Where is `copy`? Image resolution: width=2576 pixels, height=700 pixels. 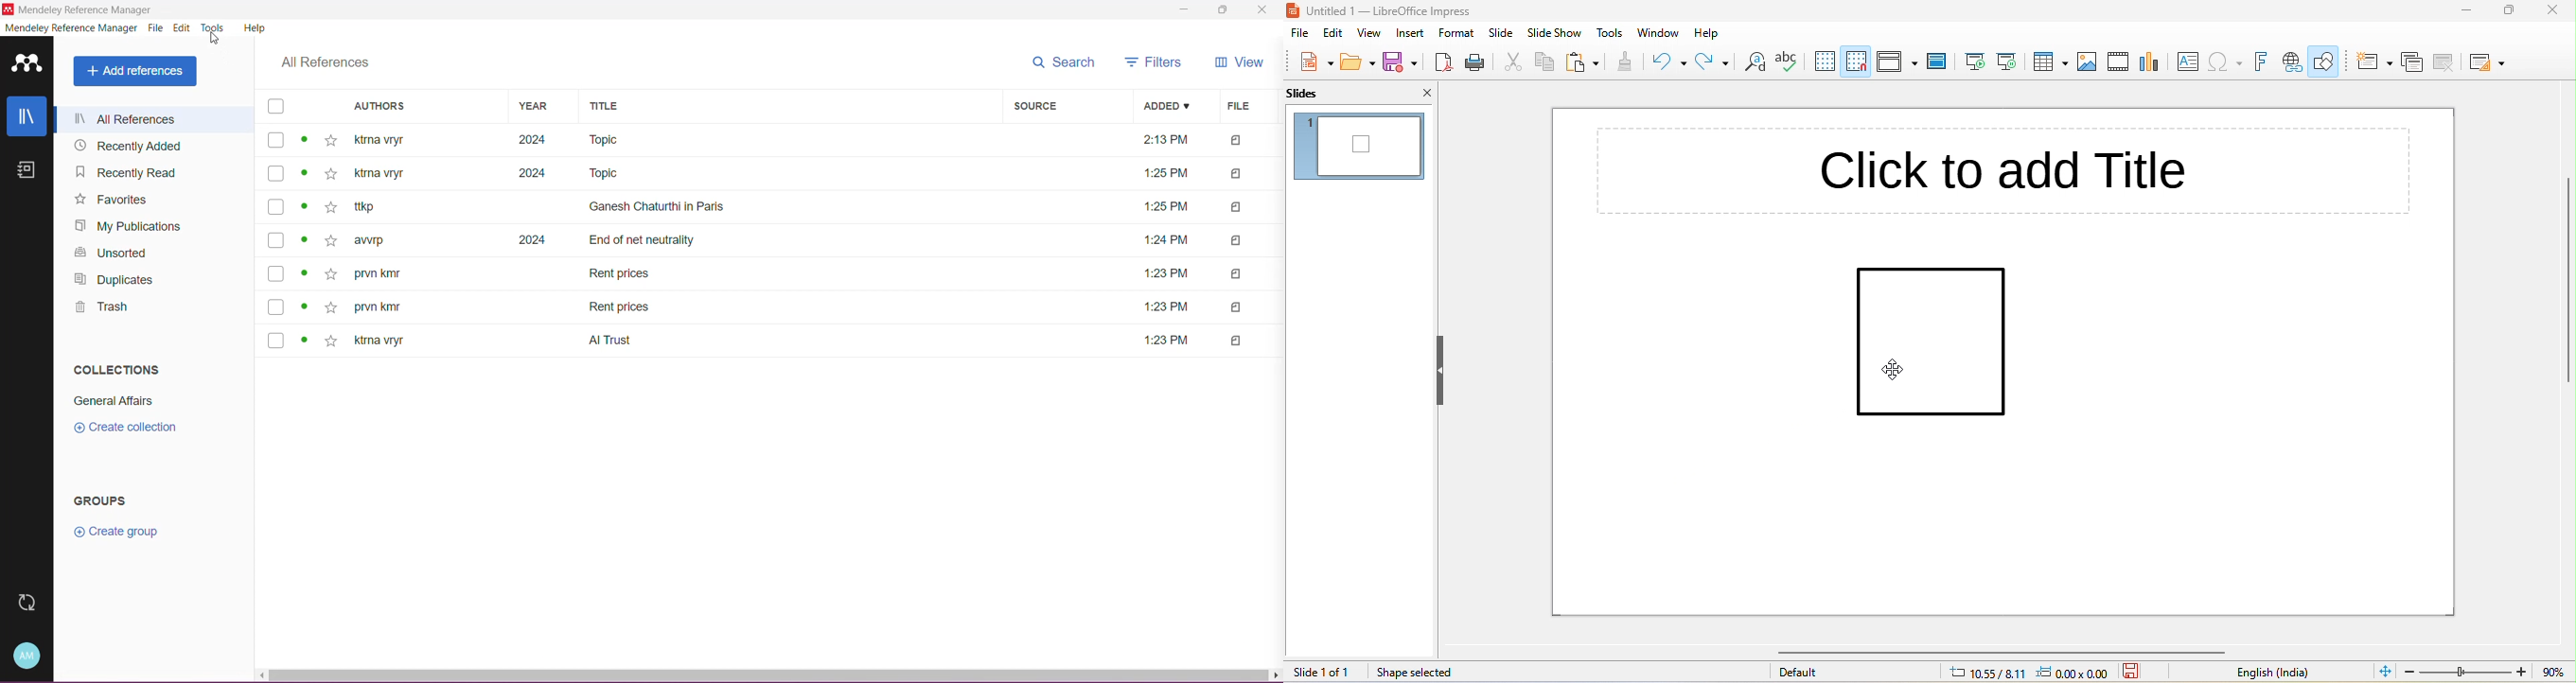 copy is located at coordinates (1545, 60).